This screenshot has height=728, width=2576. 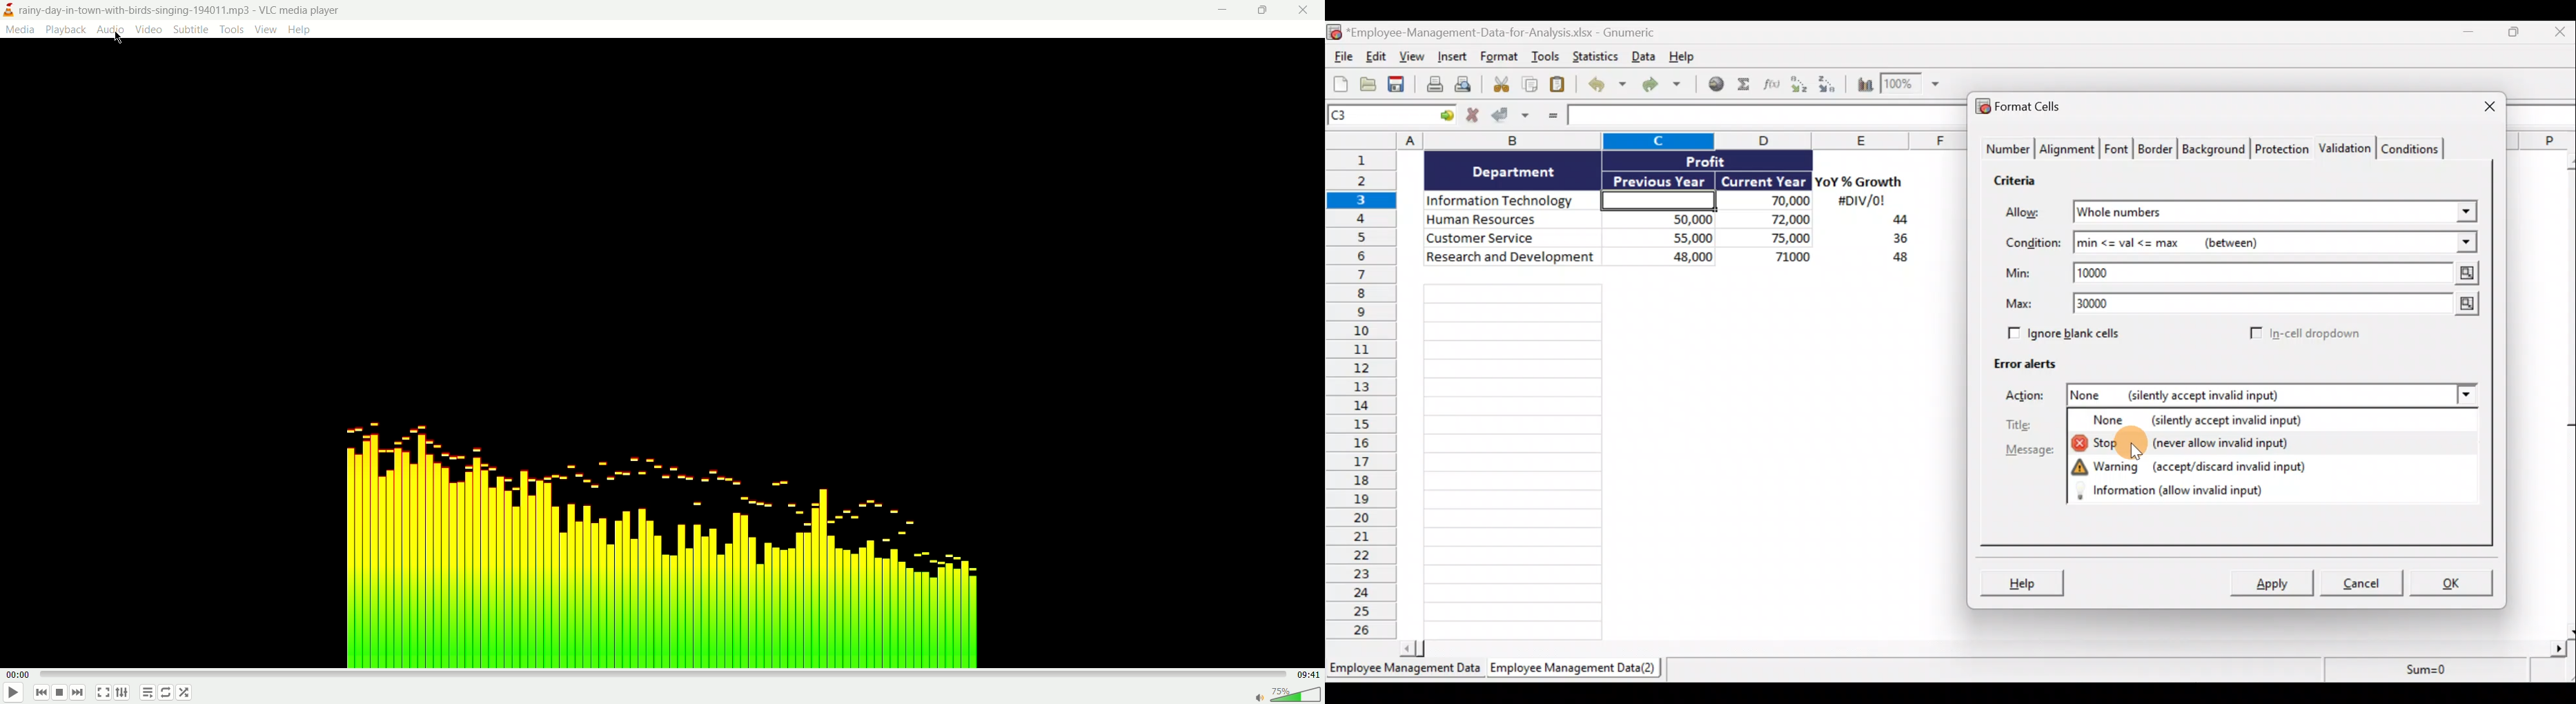 I want to click on Scroll bar, so click(x=2565, y=393).